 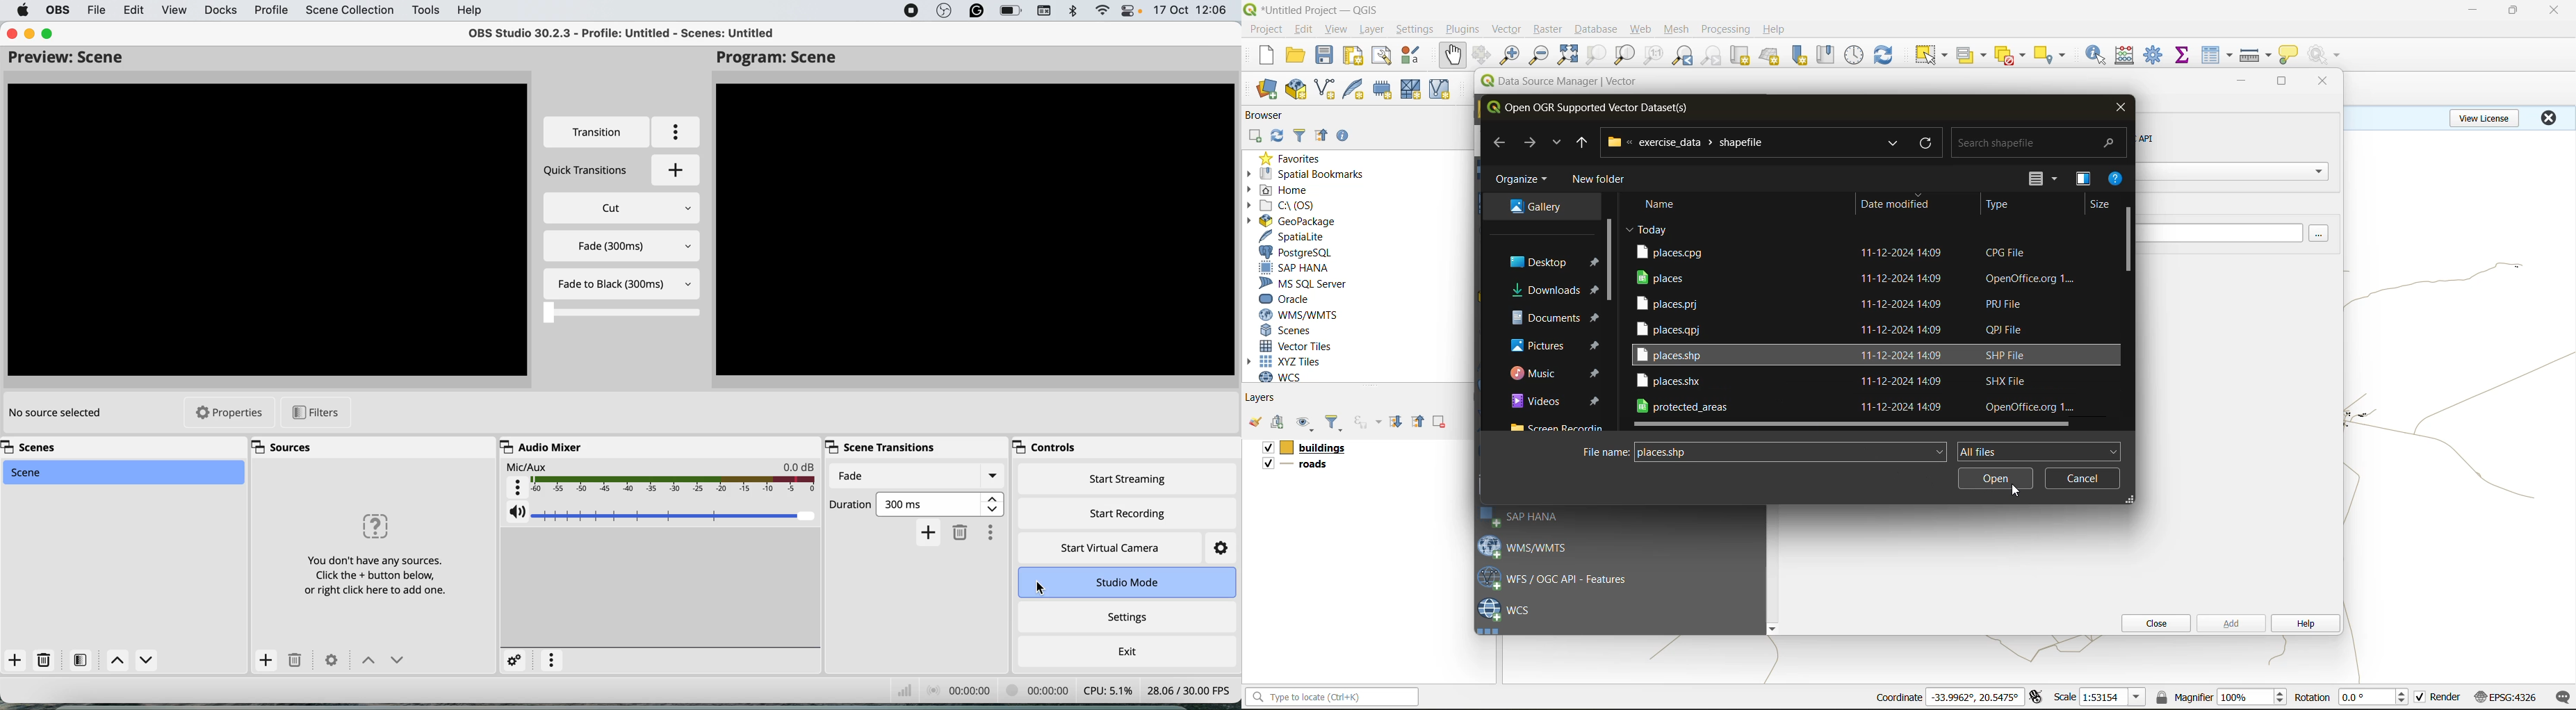 What do you see at coordinates (911, 10) in the screenshot?
I see `screen recorder` at bounding box center [911, 10].